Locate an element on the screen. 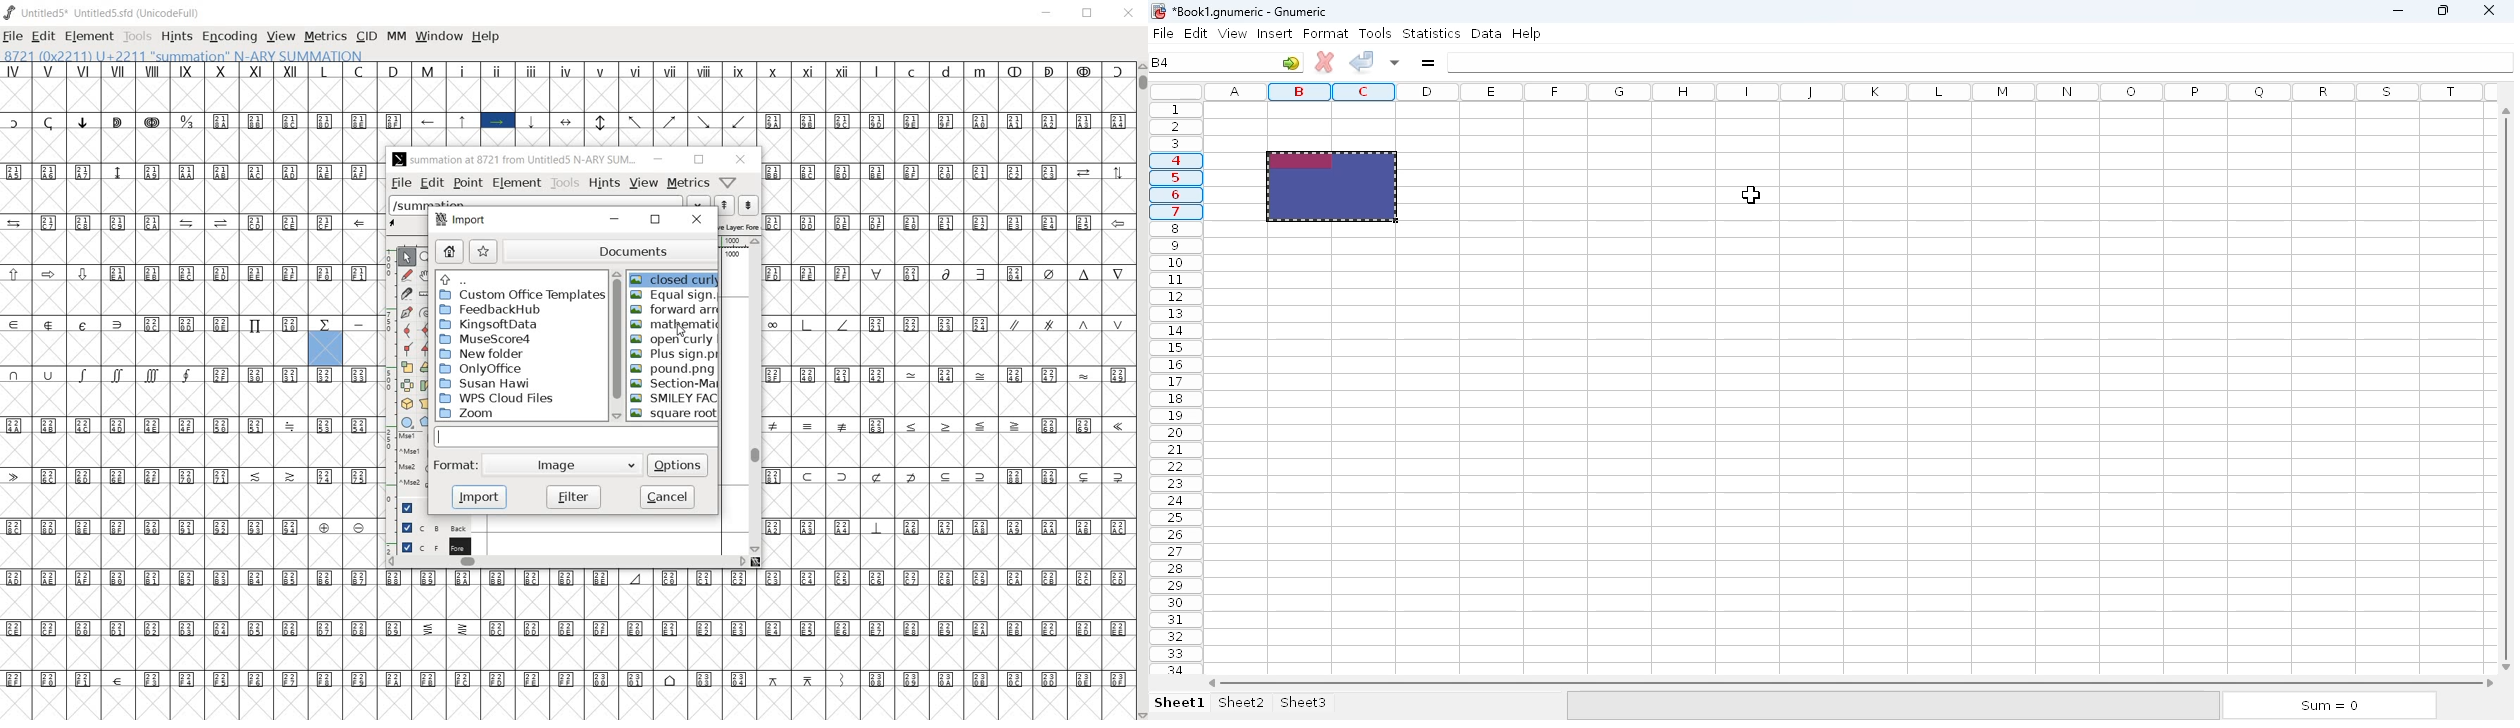  Guide is located at coordinates (406, 506).